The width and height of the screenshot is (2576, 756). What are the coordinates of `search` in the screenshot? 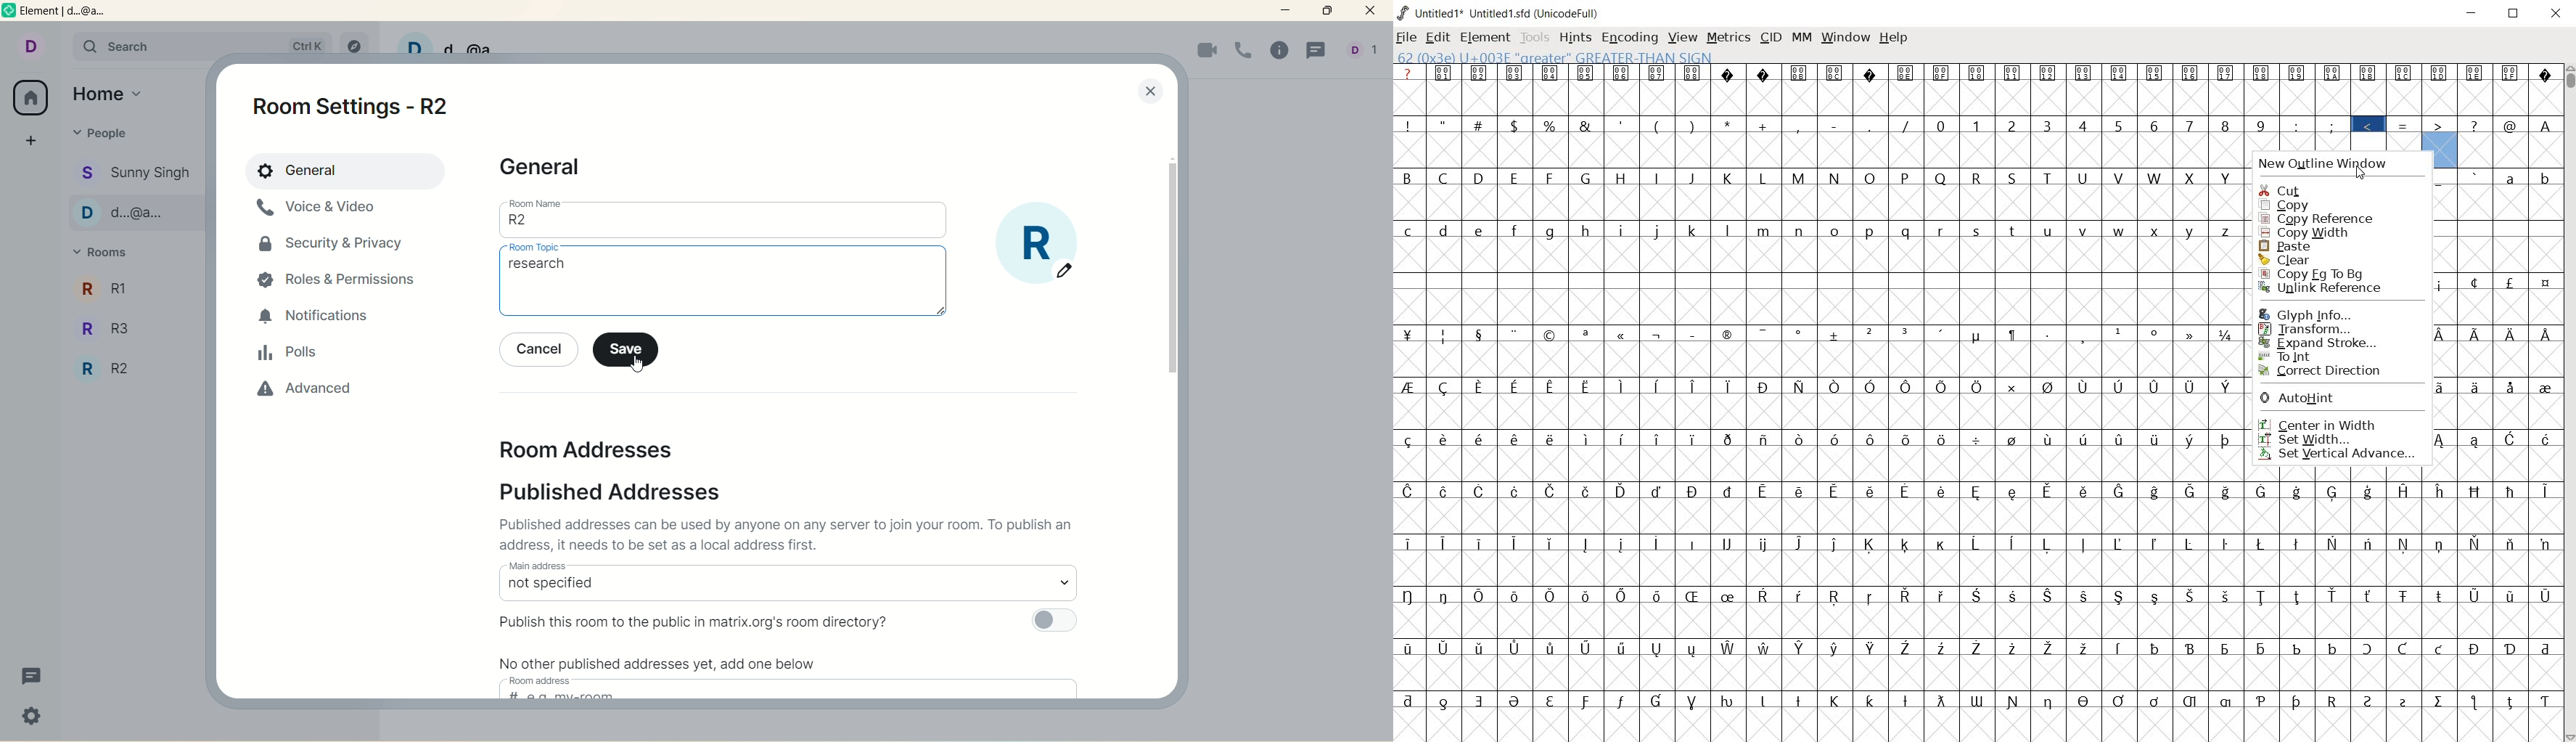 It's located at (140, 47).